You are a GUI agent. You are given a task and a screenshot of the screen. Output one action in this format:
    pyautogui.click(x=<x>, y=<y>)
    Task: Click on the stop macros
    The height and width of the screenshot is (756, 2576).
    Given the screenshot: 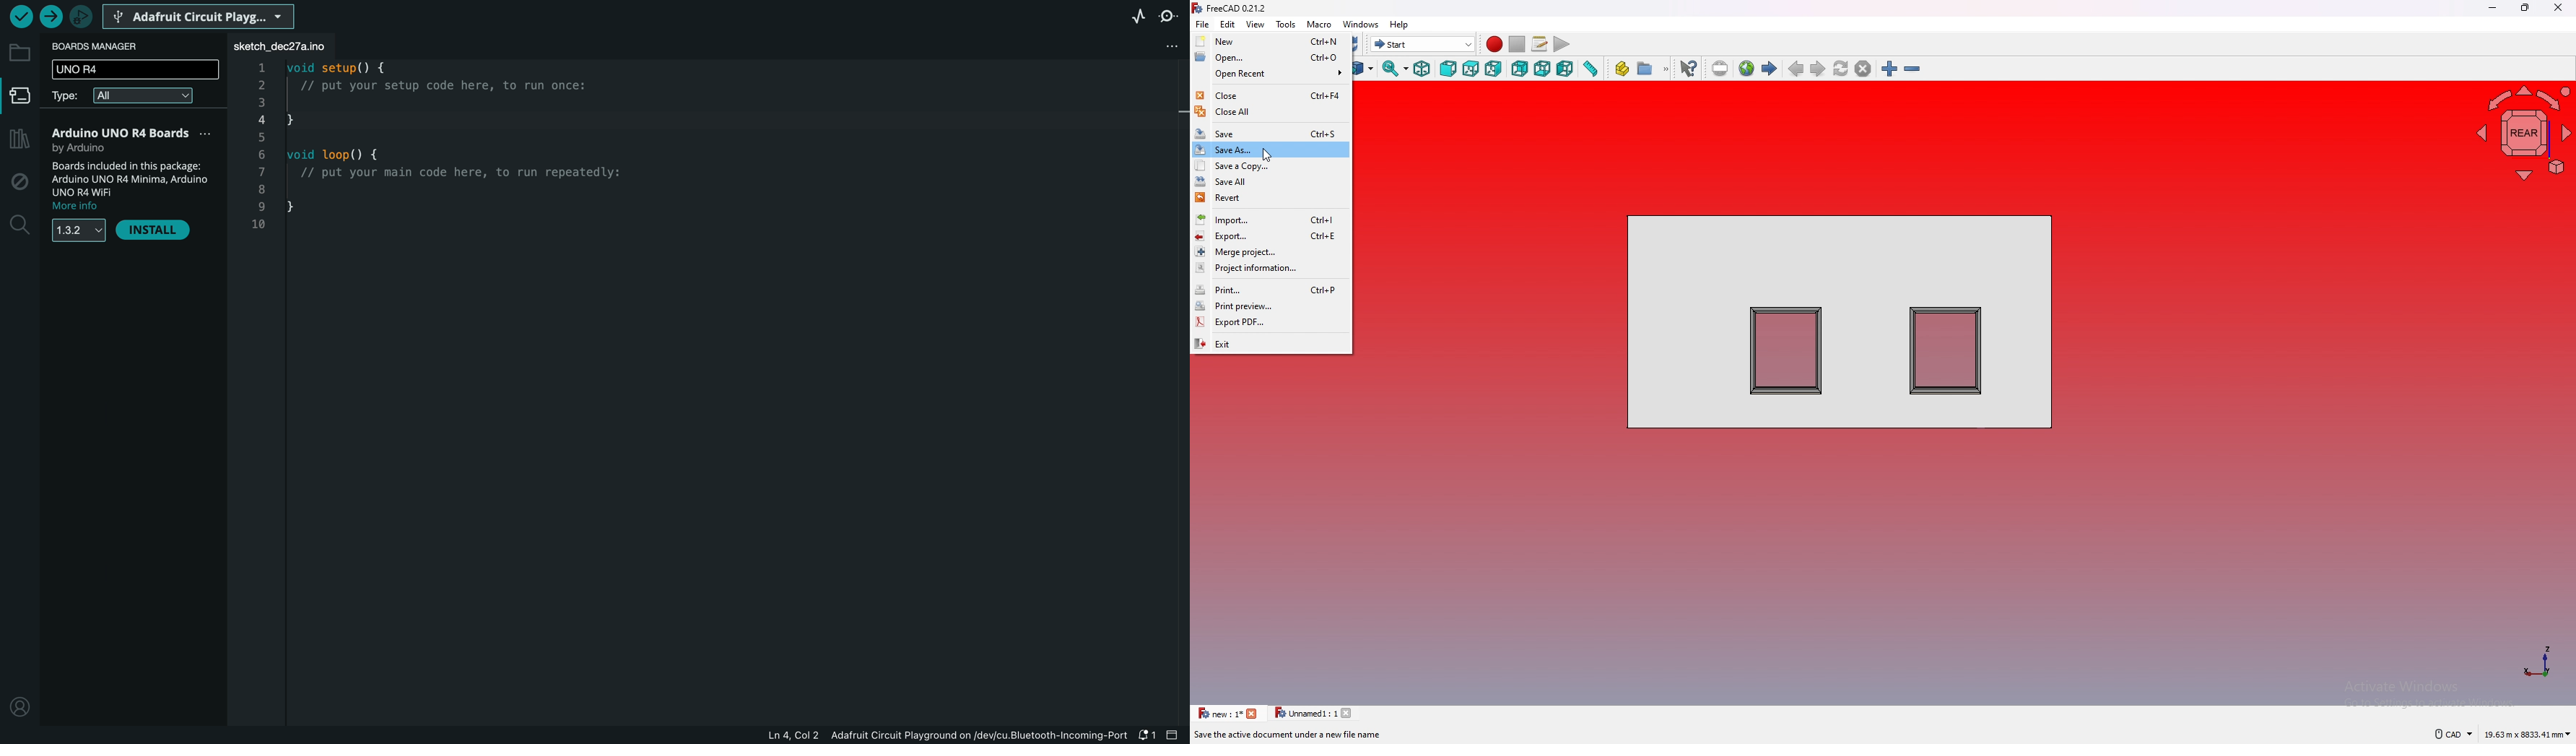 What is the action you would take?
    pyautogui.click(x=1517, y=44)
    